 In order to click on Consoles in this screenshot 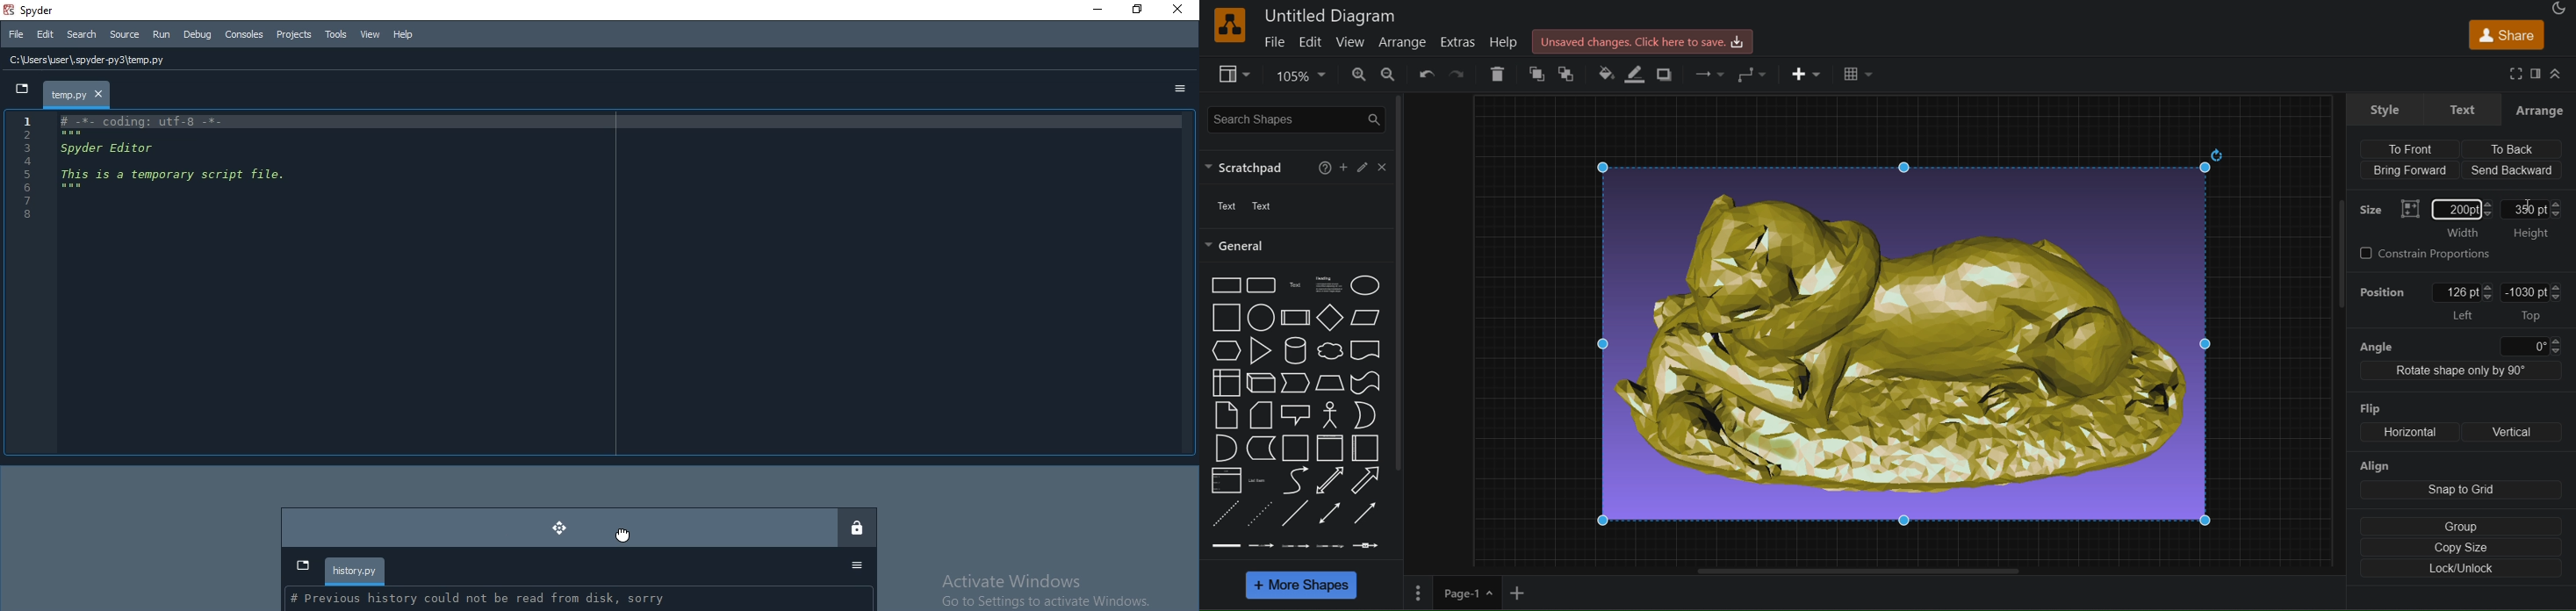, I will do `click(245, 34)`.